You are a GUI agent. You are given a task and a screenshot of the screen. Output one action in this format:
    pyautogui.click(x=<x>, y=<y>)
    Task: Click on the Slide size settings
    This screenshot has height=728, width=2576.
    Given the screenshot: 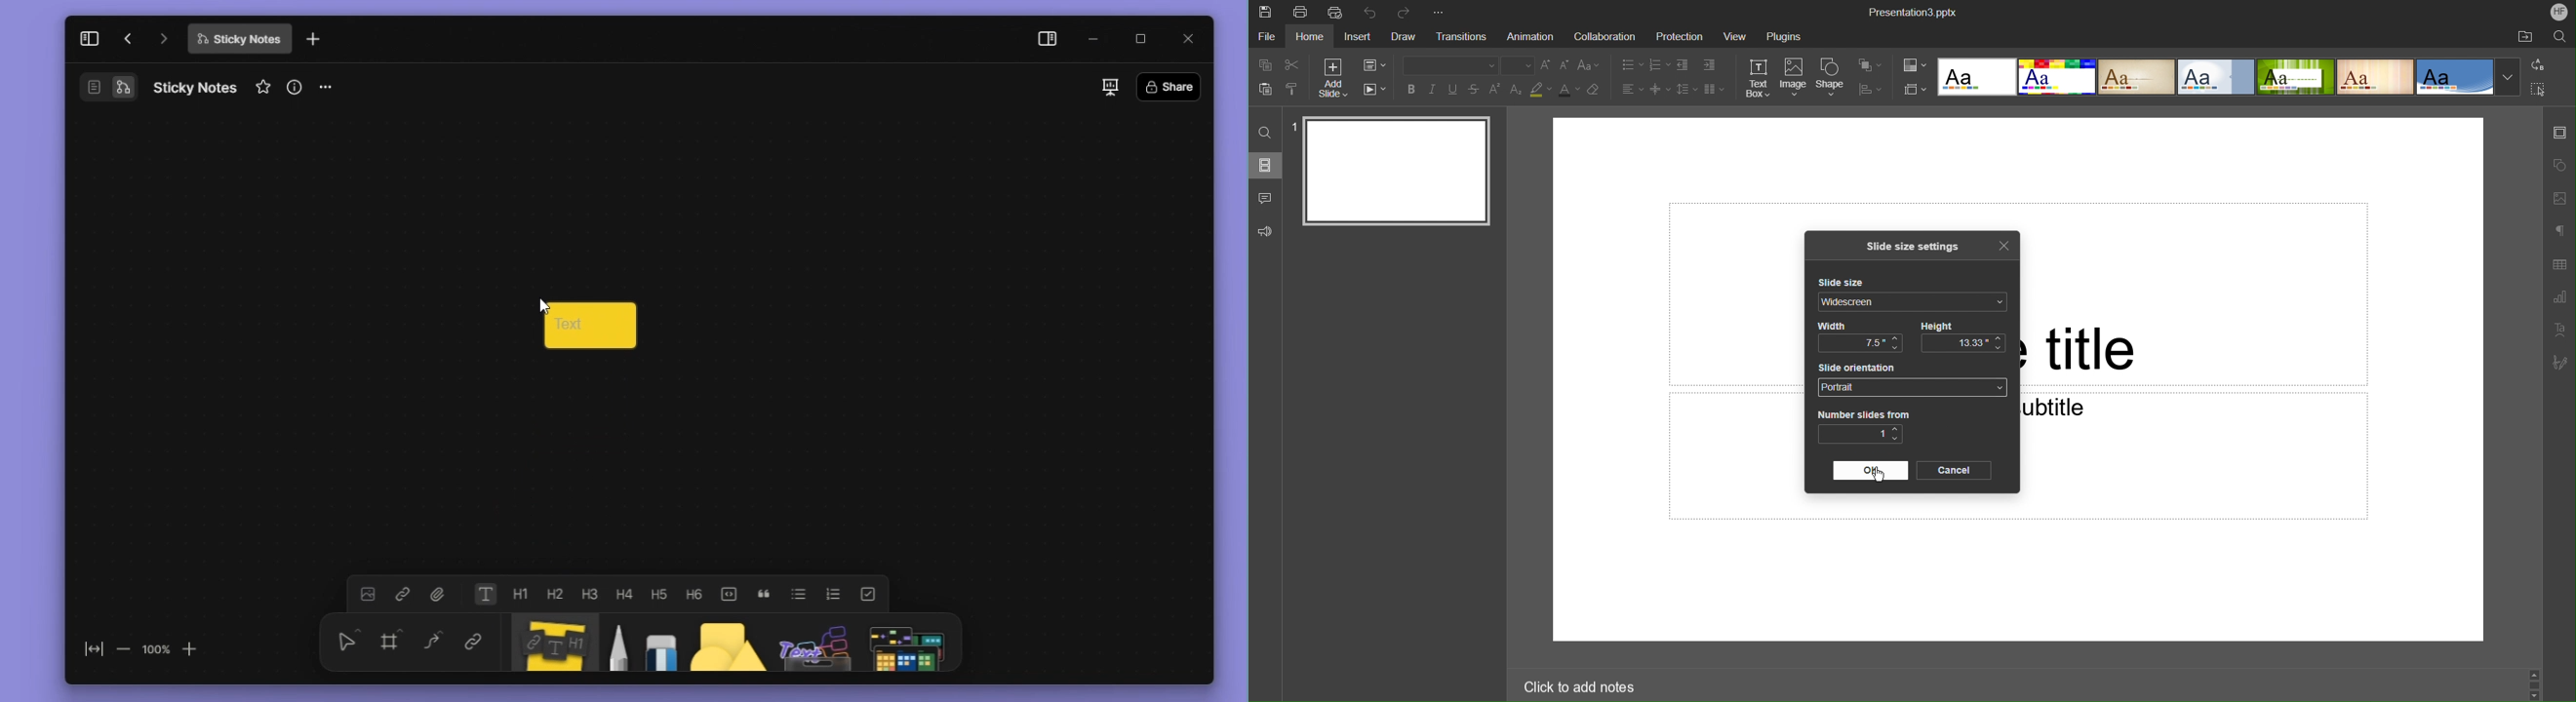 What is the action you would take?
    pyautogui.click(x=1918, y=246)
    